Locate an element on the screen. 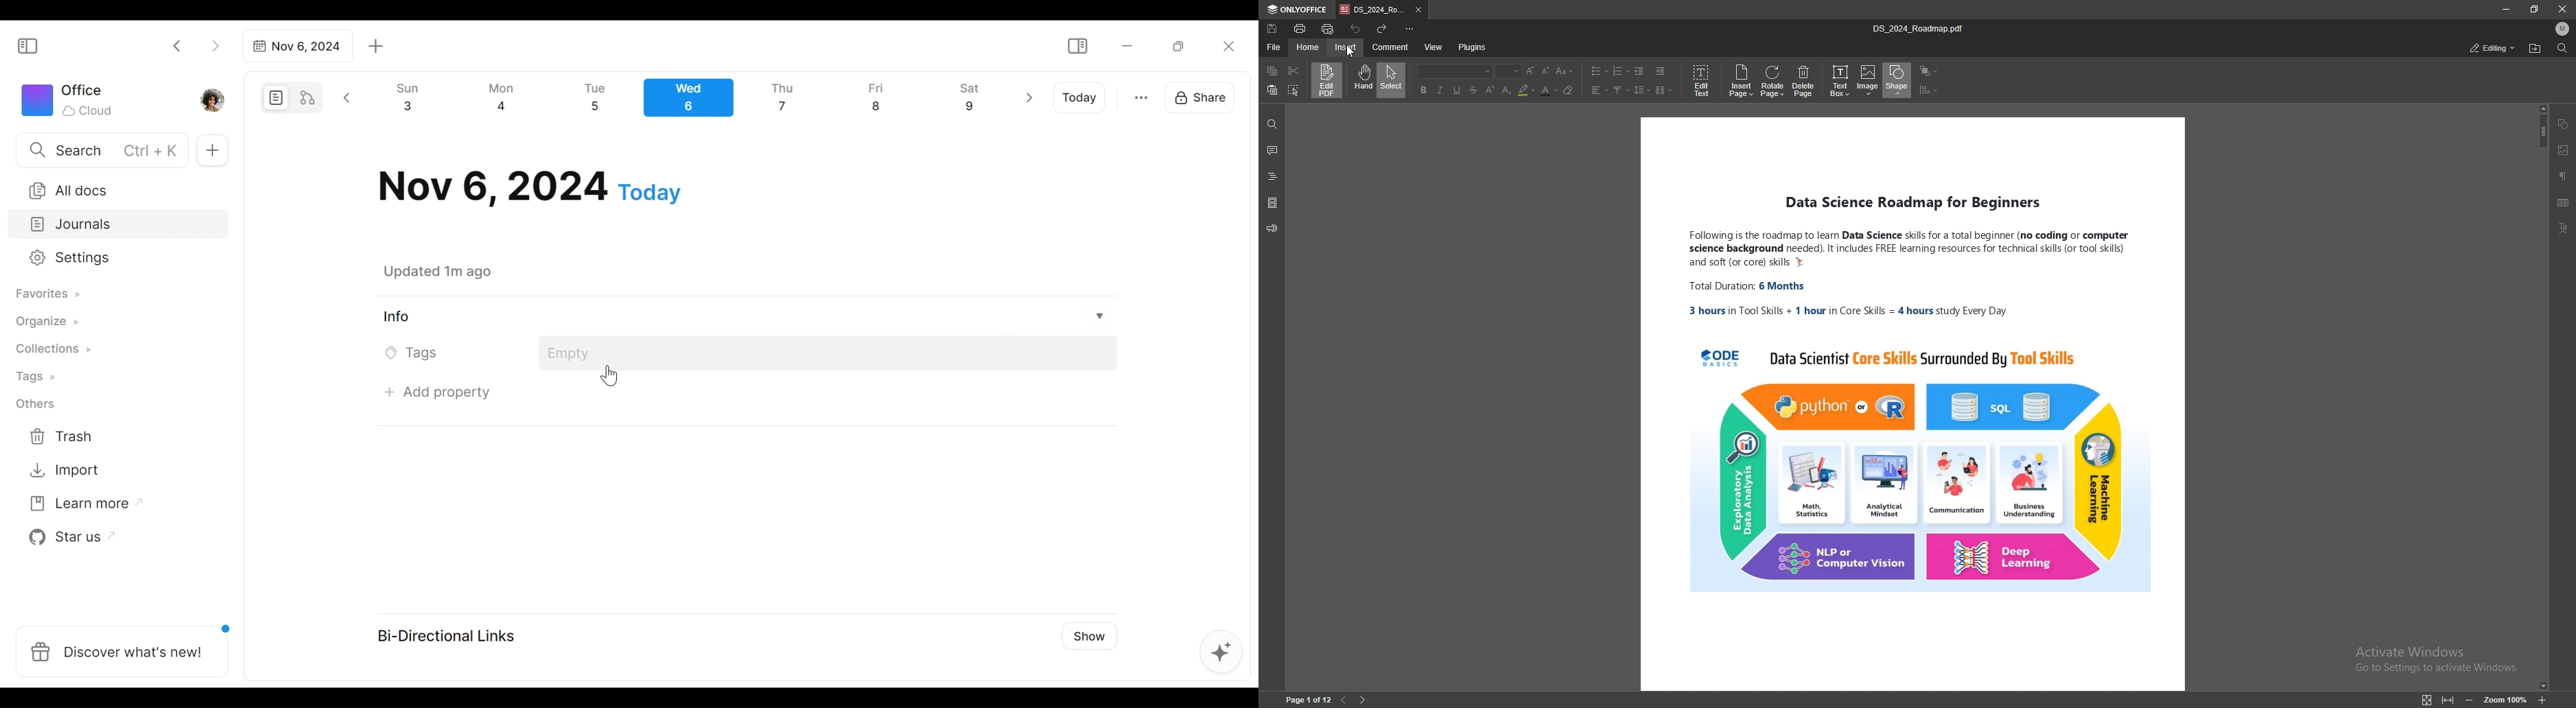  text art is located at coordinates (2567, 228).